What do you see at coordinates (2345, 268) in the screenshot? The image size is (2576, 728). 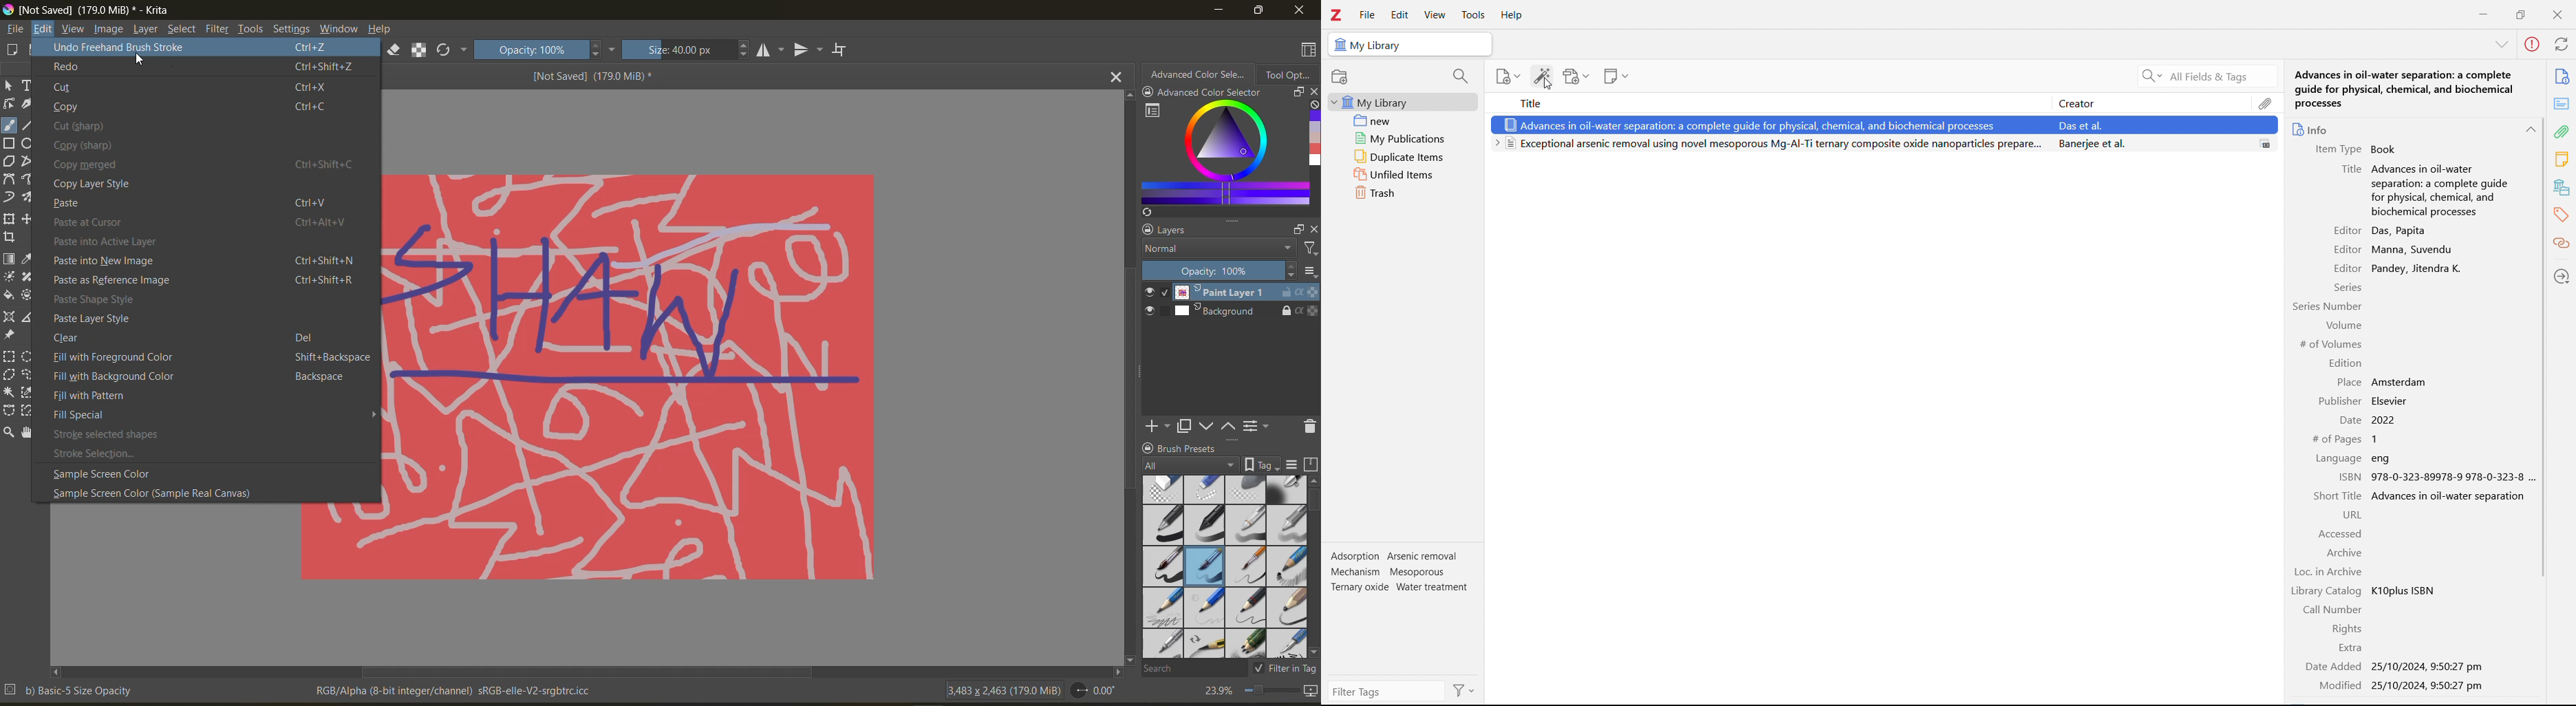 I see `Editor` at bounding box center [2345, 268].